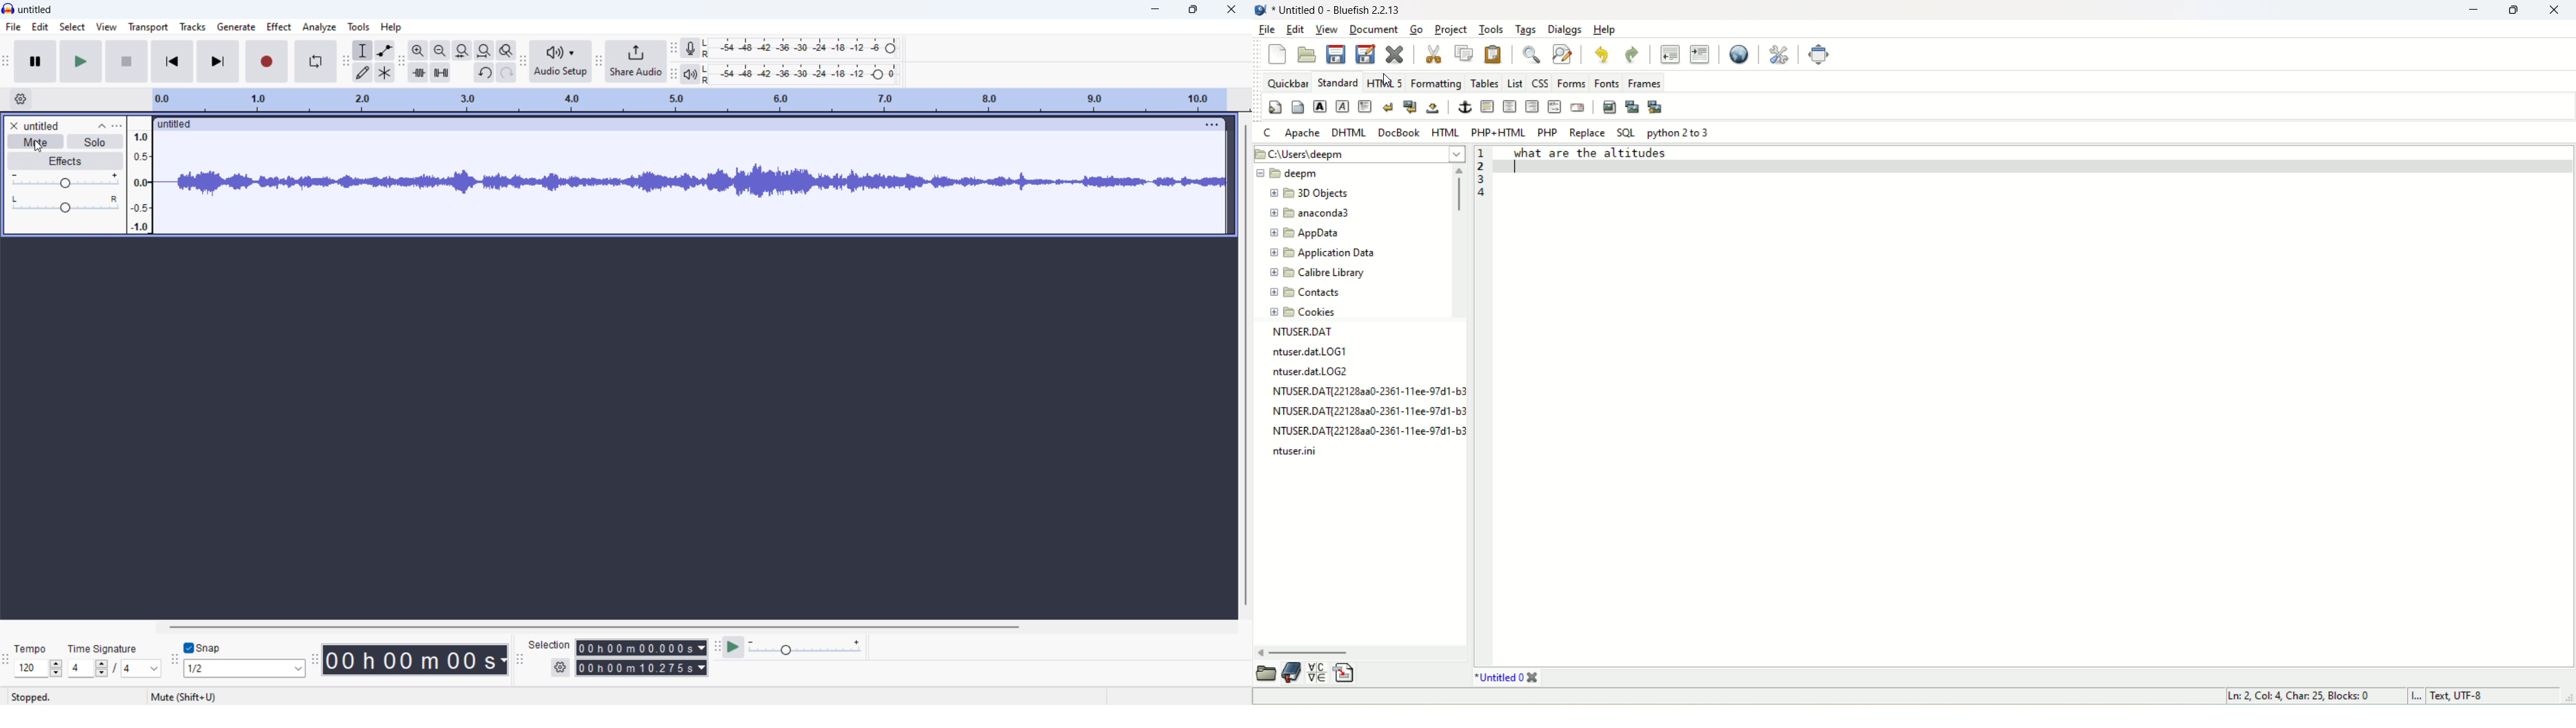  I want to click on remove track, so click(12, 125).